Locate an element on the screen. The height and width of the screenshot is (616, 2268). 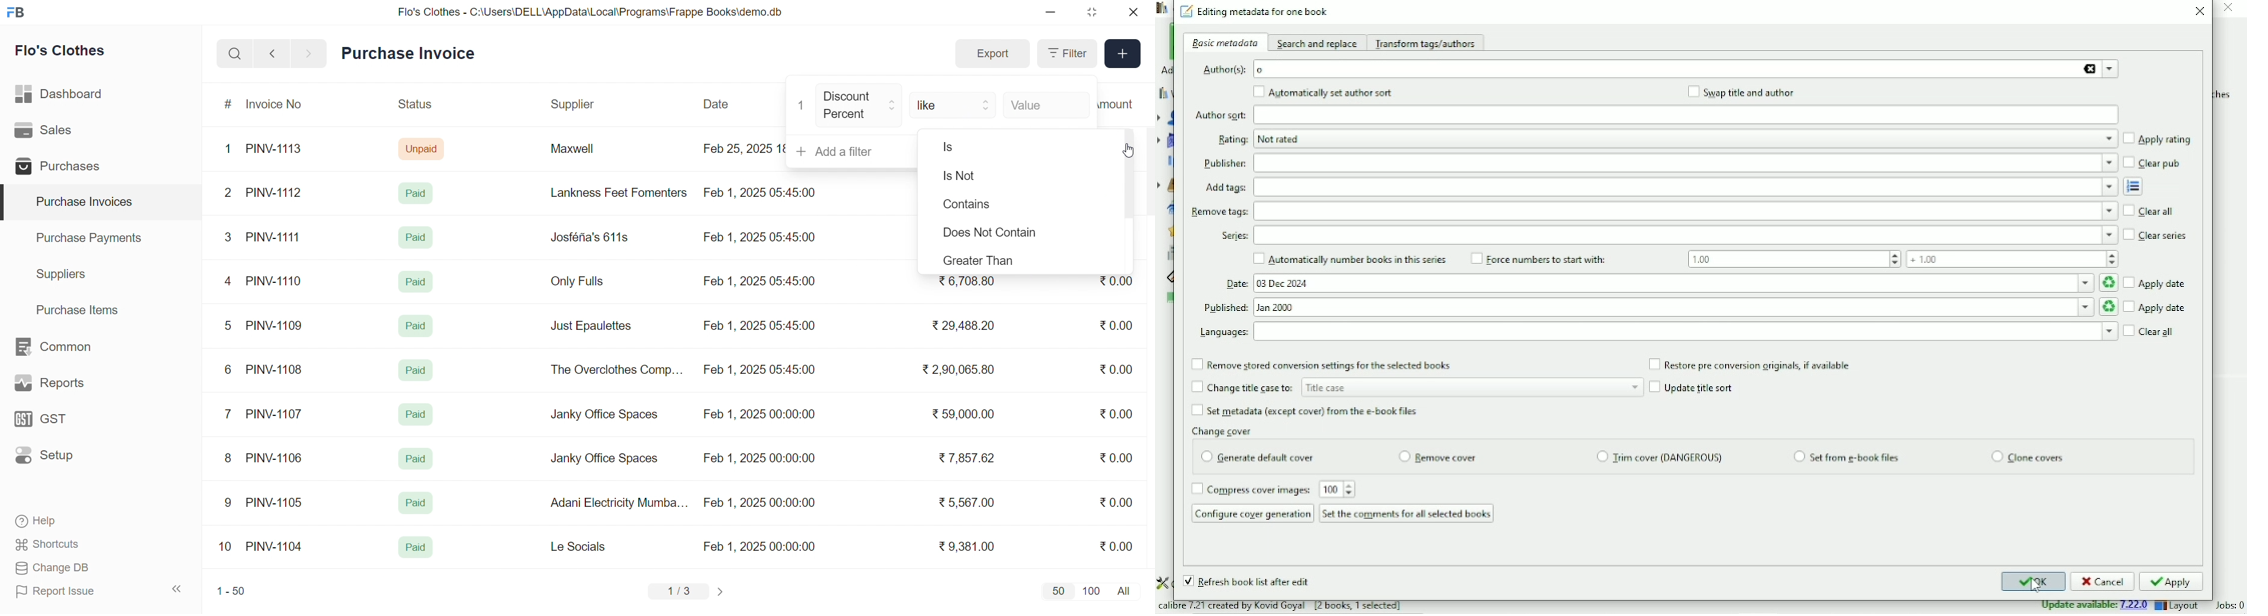
Janky Office Spaces is located at coordinates (604, 460).